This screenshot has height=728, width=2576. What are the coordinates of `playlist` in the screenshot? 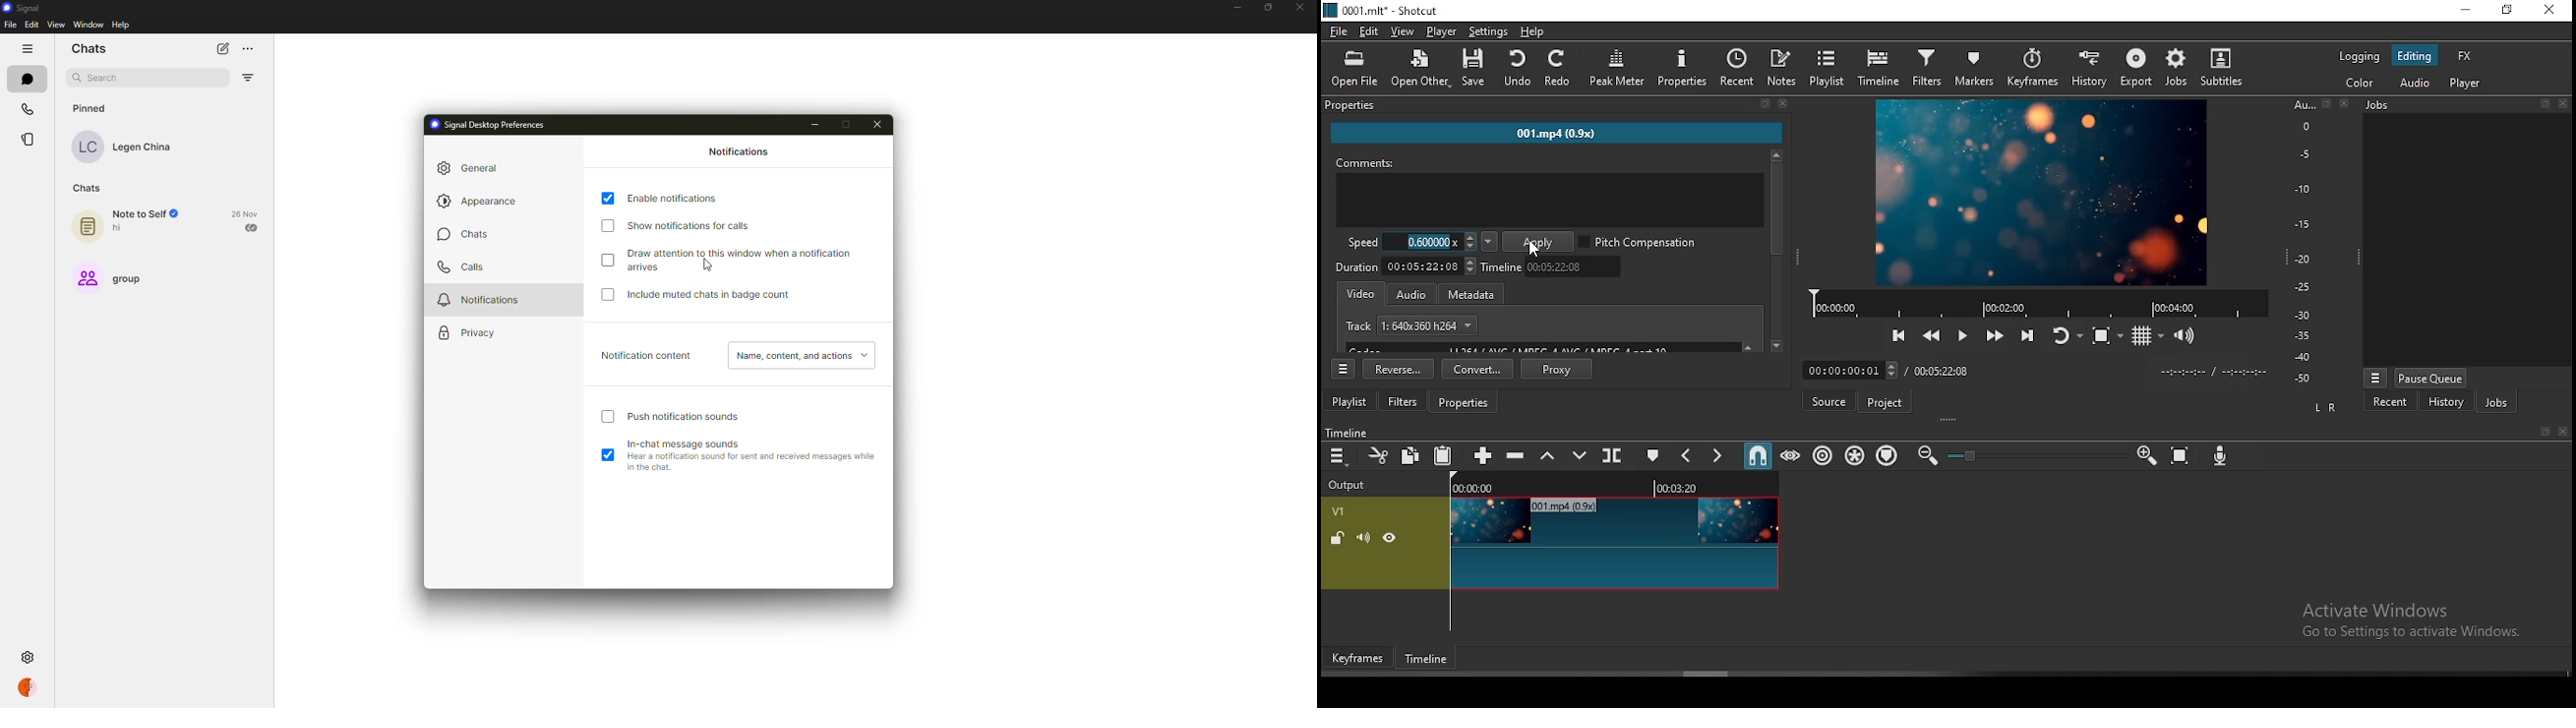 It's located at (1827, 68).